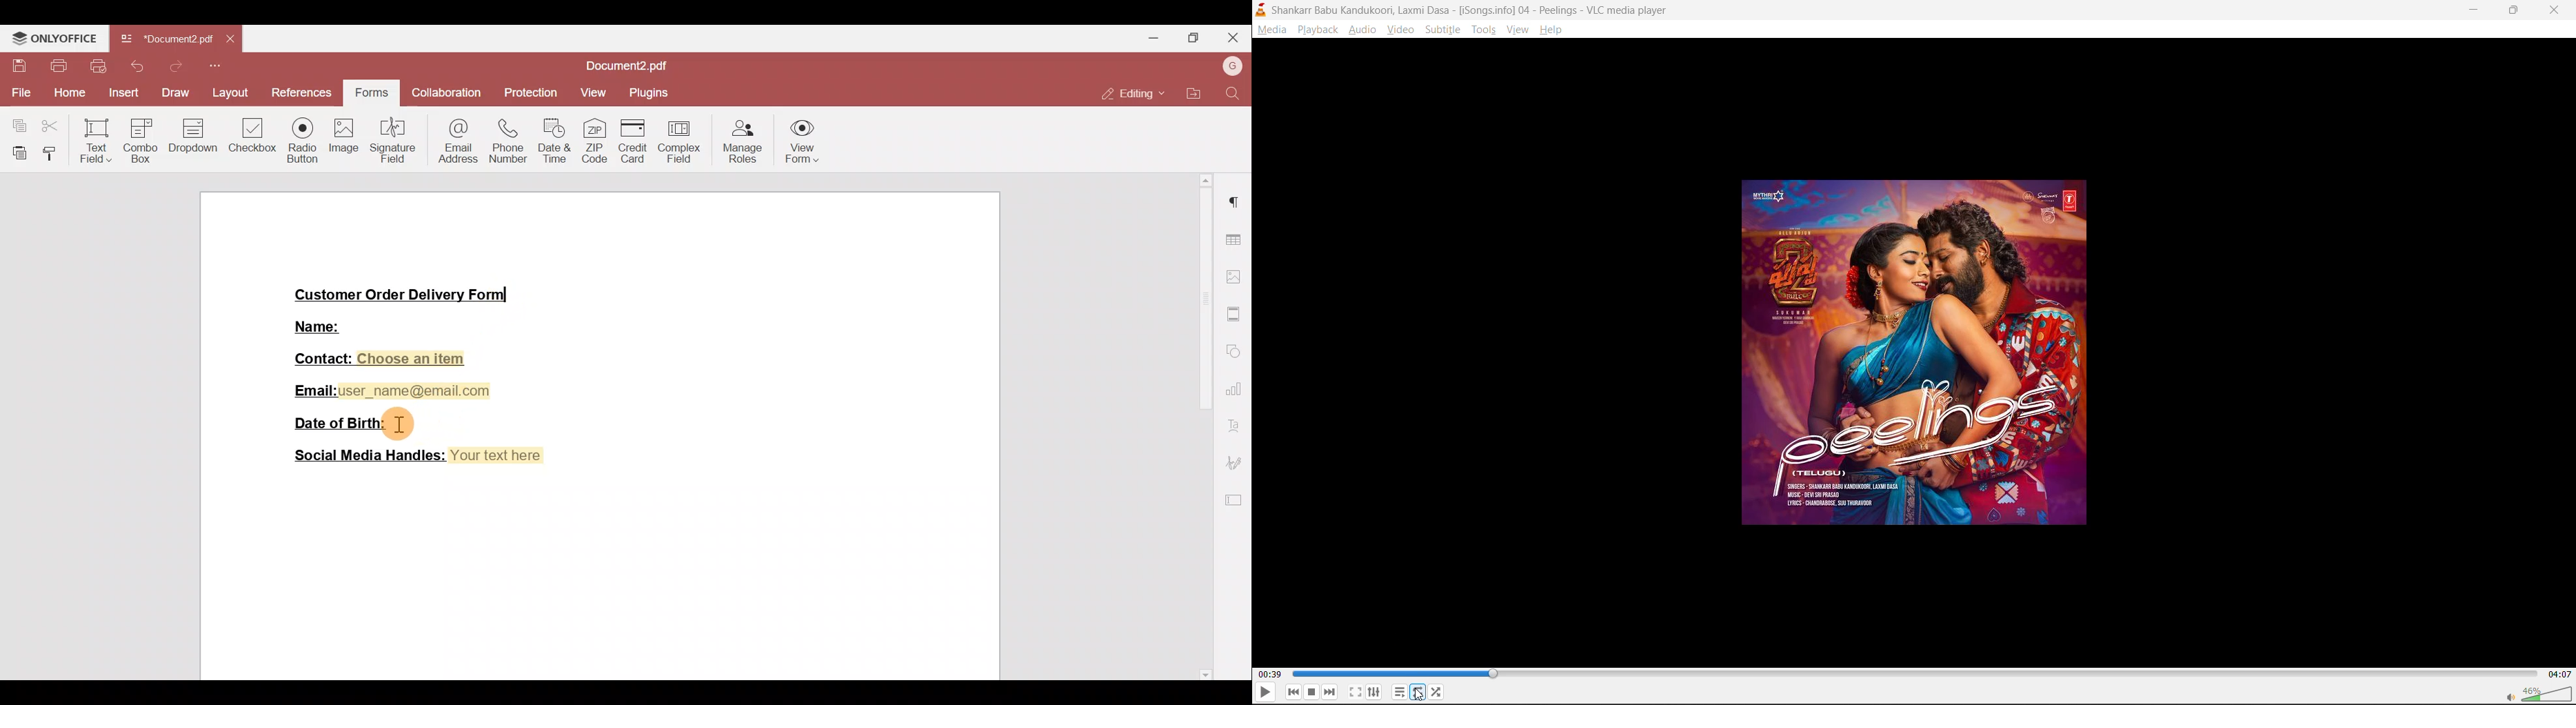  What do you see at coordinates (1154, 40) in the screenshot?
I see `Minimise` at bounding box center [1154, 40].